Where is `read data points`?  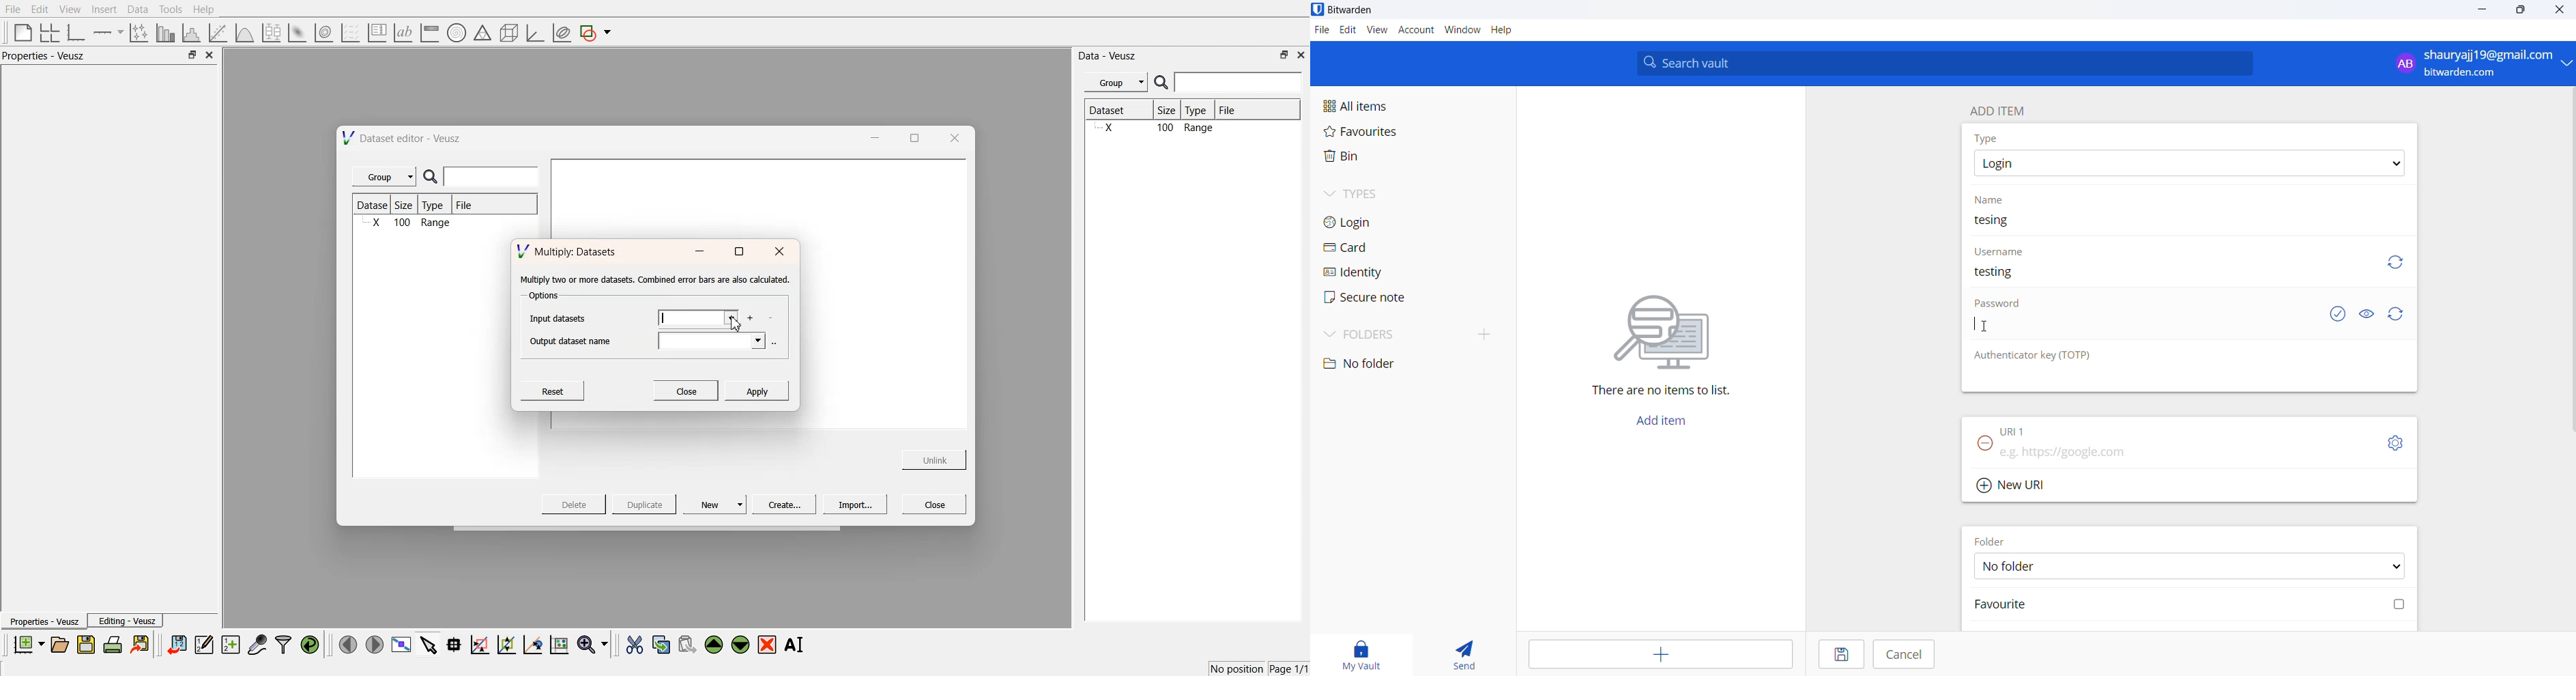 read data points is located at coordinates (454, 645).